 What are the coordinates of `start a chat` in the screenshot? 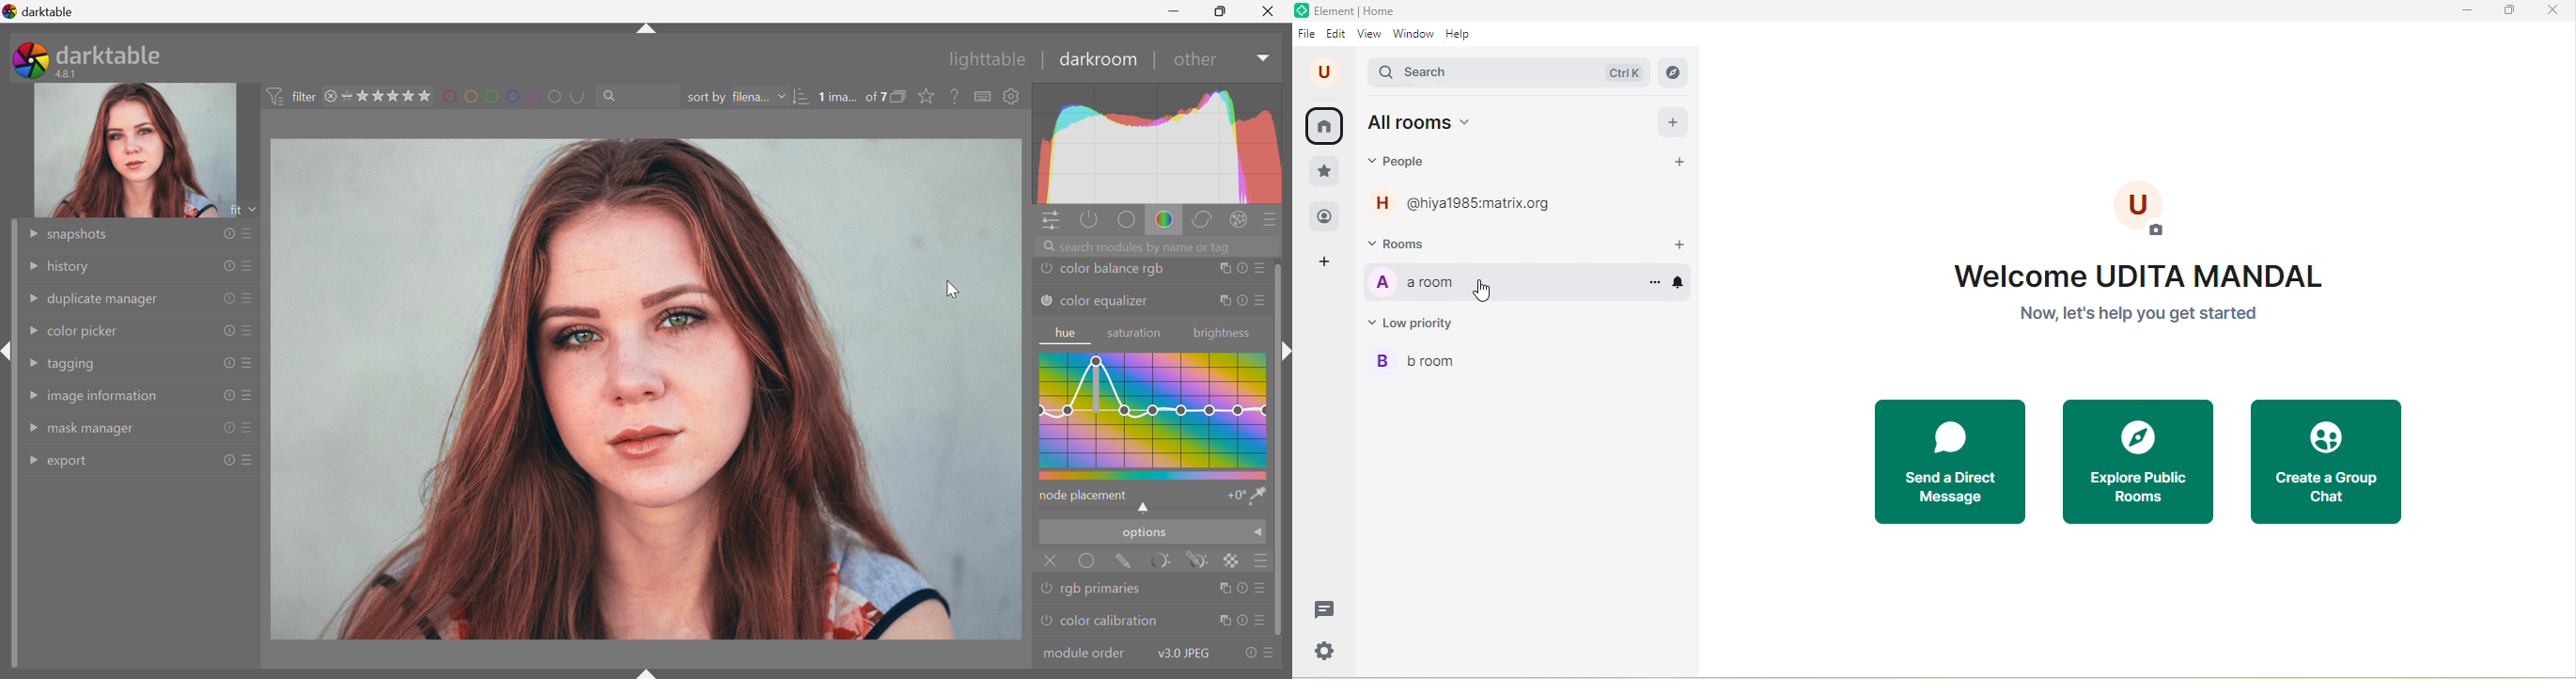 It's located at (1680, 163).